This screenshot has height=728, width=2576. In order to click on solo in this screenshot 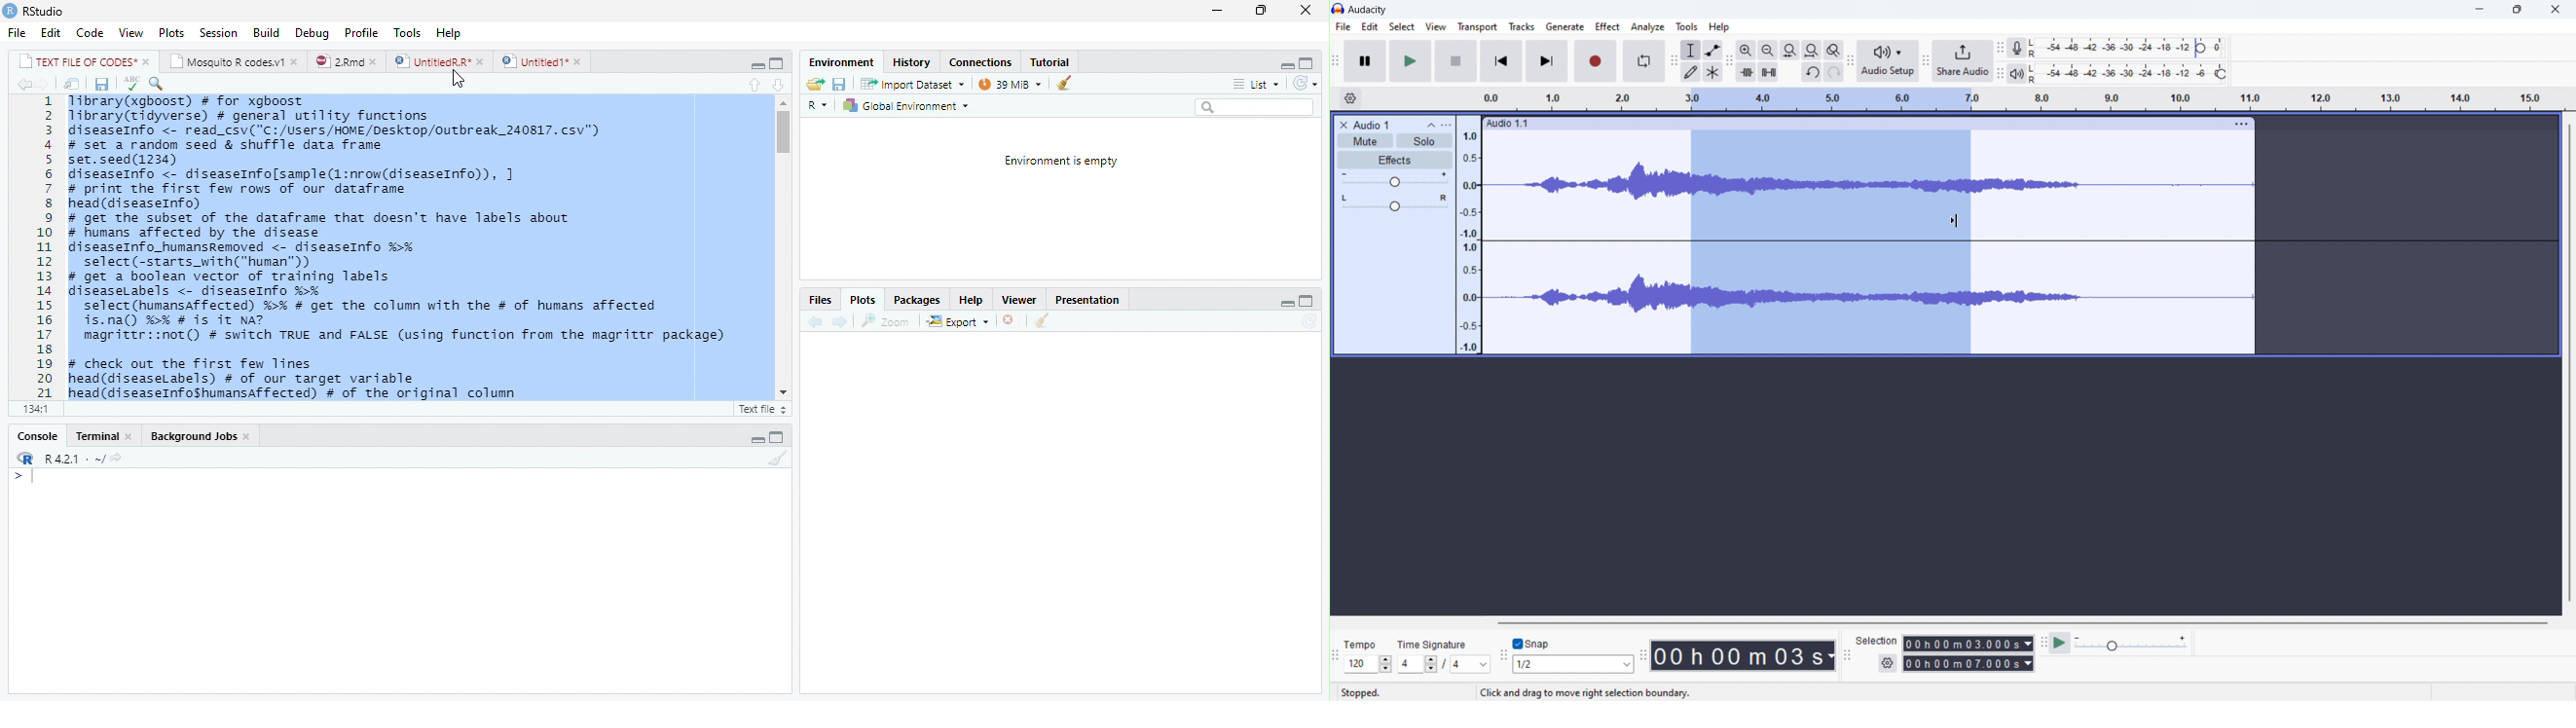, I will do `click(1422, 141)`.